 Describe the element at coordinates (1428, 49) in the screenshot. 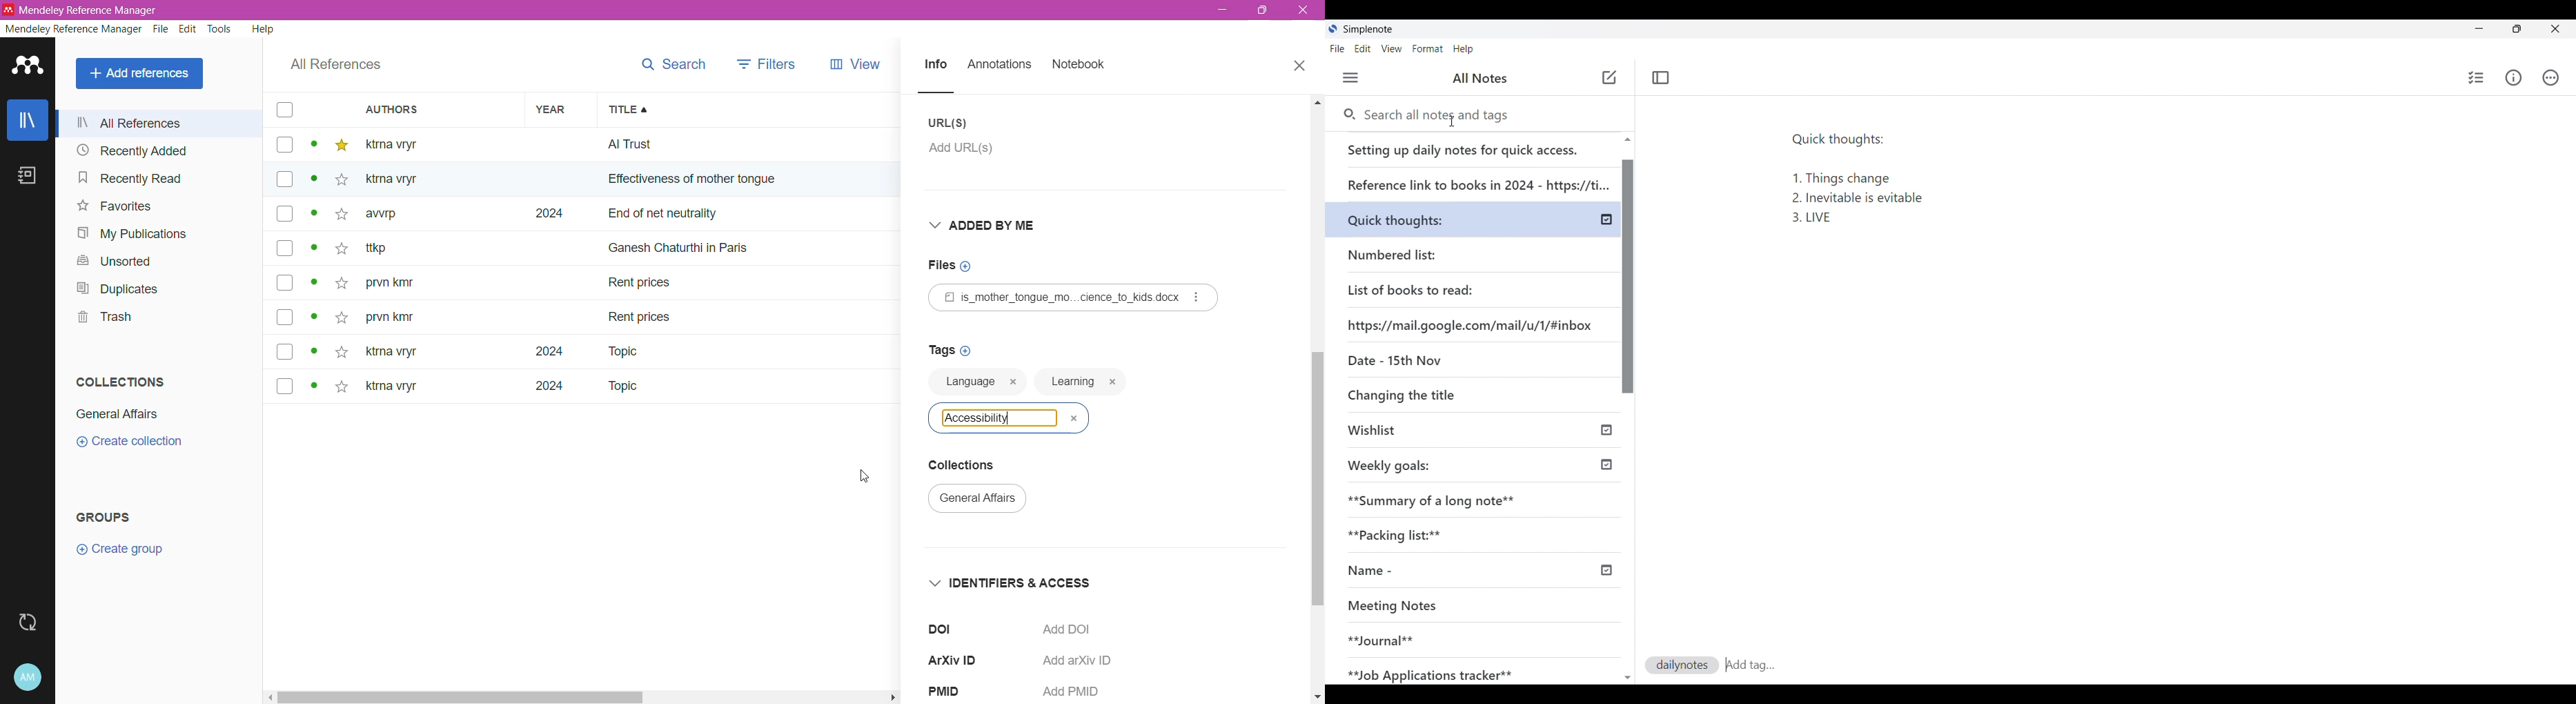

I see `Format menu` at that location.